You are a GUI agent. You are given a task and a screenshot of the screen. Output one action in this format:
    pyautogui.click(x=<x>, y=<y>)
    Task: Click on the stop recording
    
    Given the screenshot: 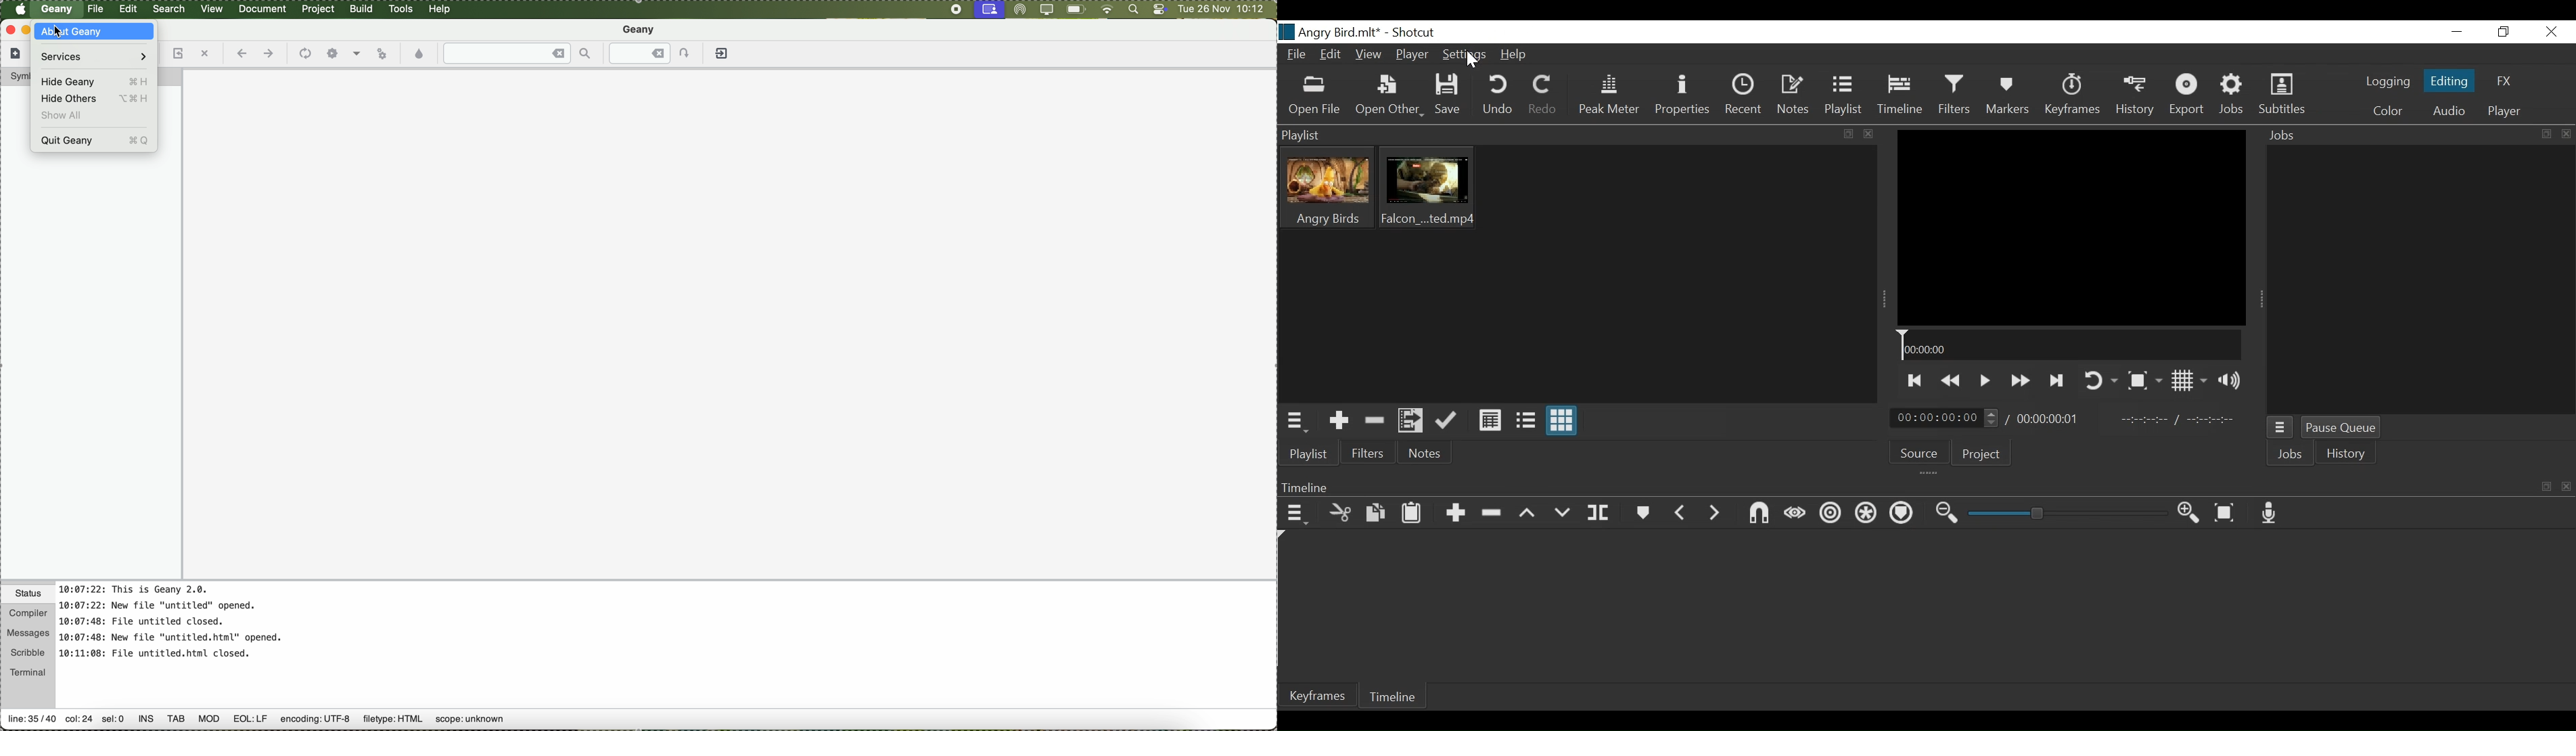 What is the action you would take?
    pyautogui.click(x=954, y=10)
    